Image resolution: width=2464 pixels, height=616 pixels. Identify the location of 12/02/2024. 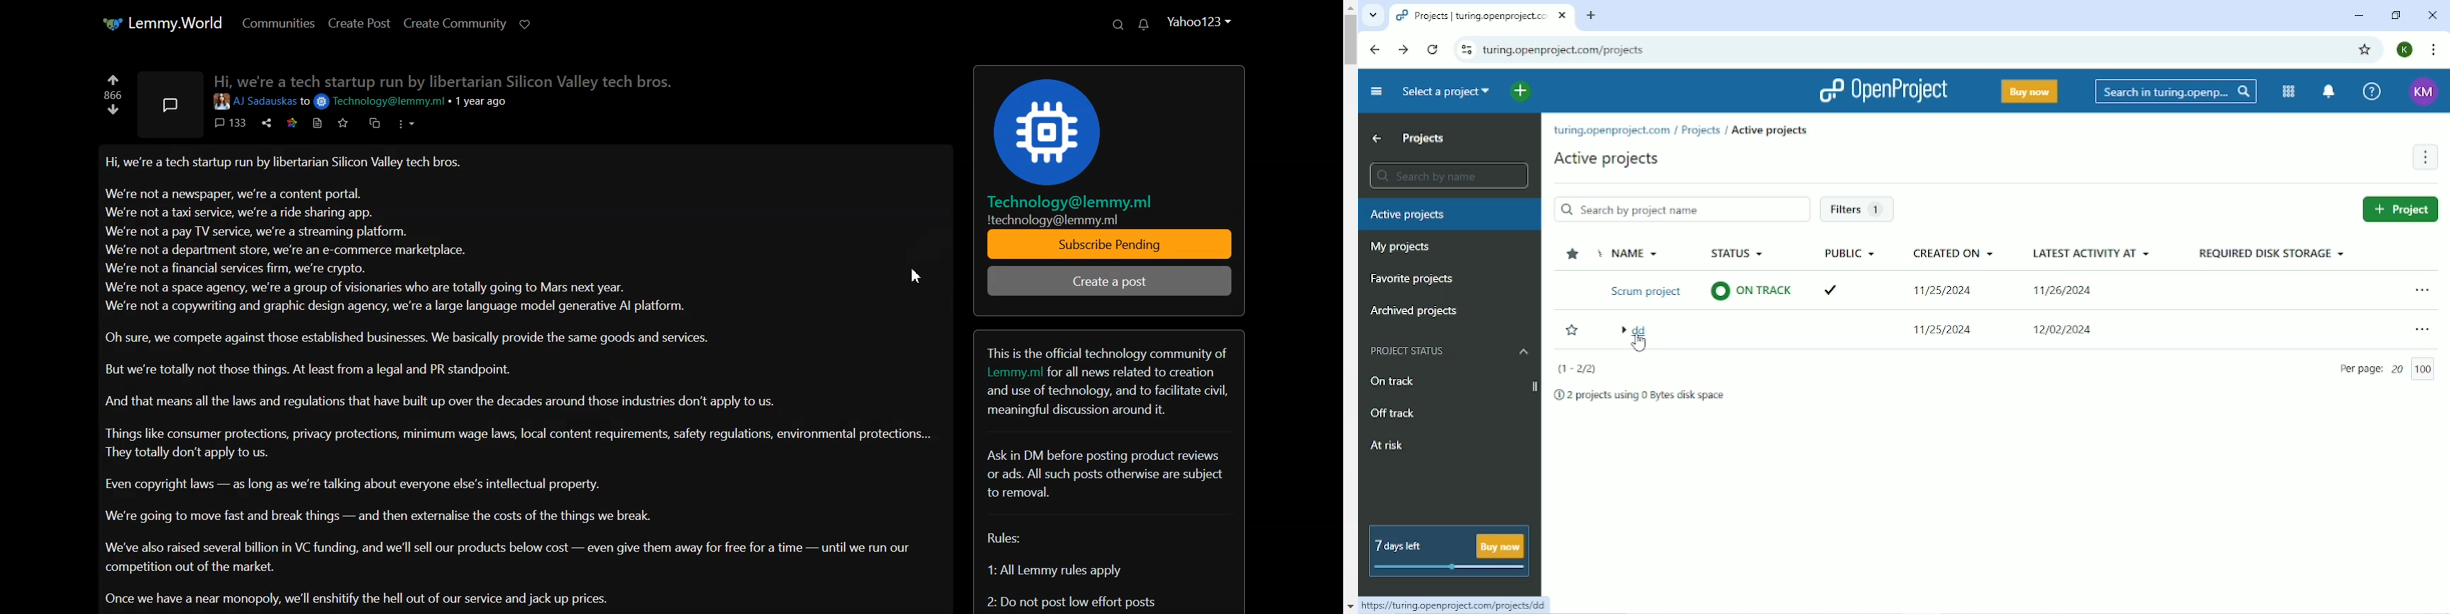
(2068, 326).